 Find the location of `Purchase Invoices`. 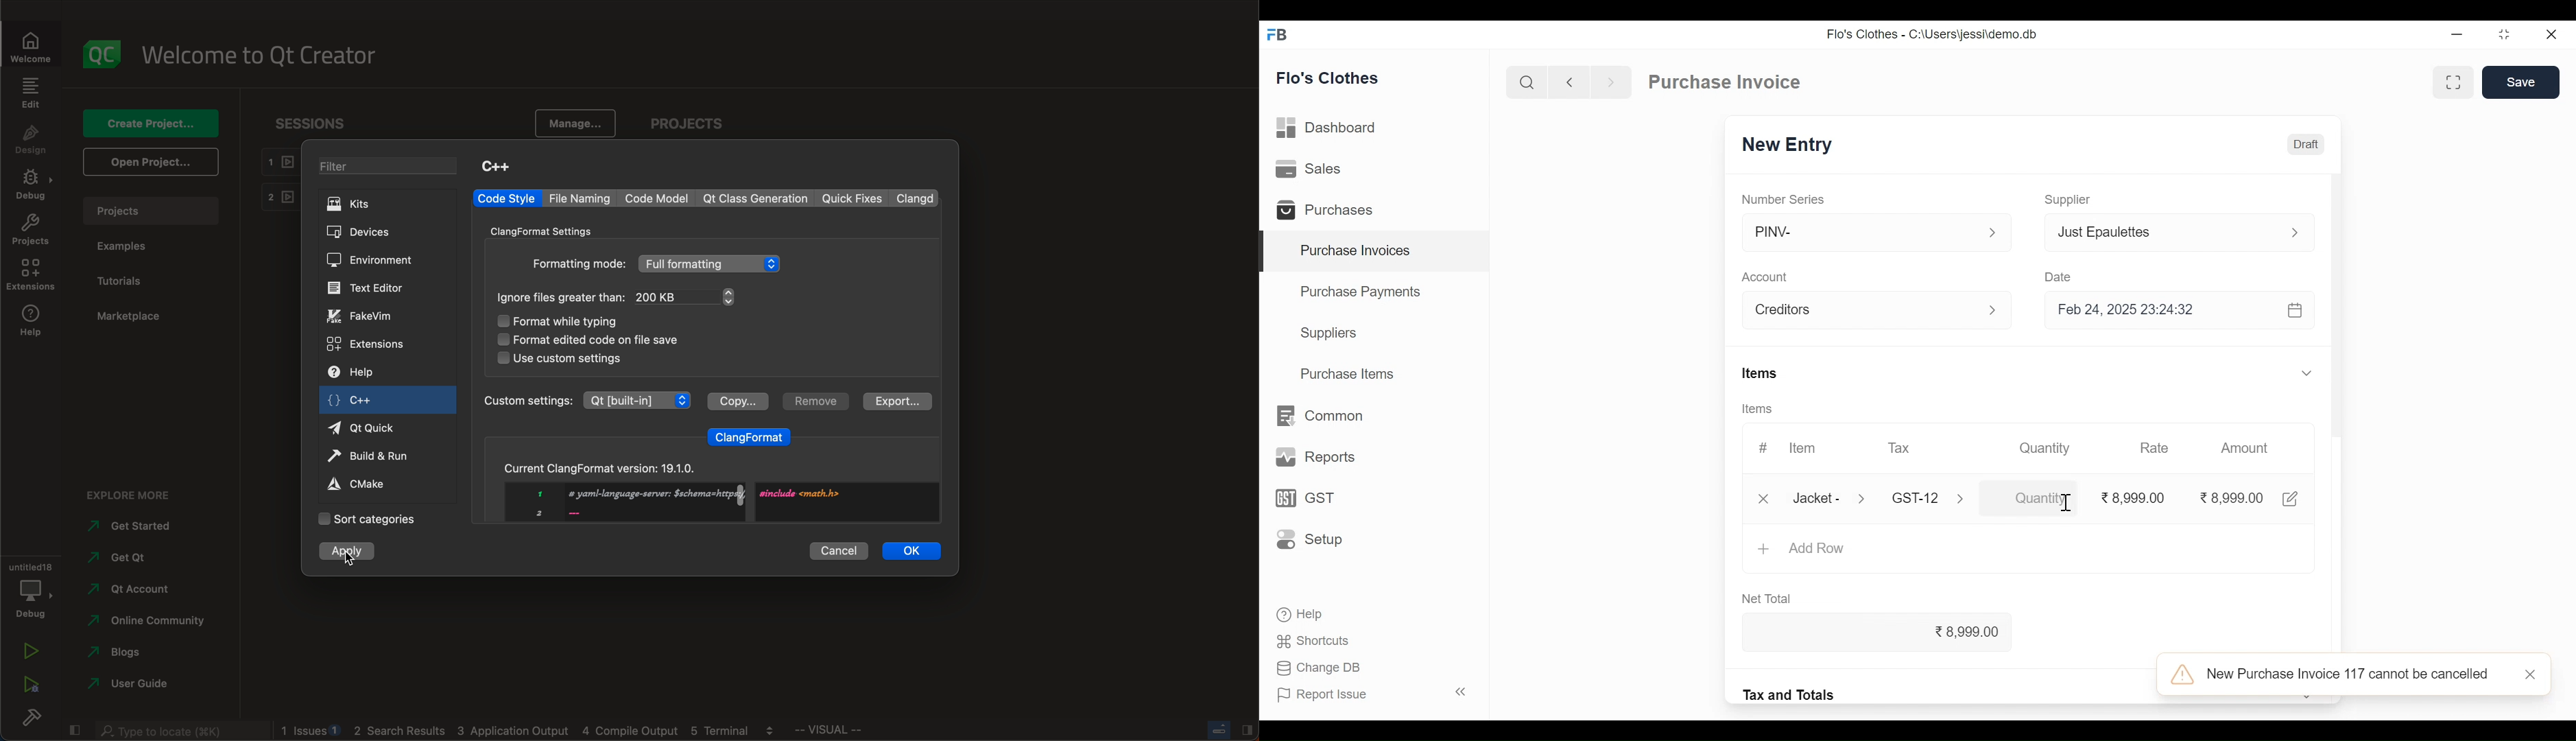

Purchase Invoices is located at coordinates (1376, 251).